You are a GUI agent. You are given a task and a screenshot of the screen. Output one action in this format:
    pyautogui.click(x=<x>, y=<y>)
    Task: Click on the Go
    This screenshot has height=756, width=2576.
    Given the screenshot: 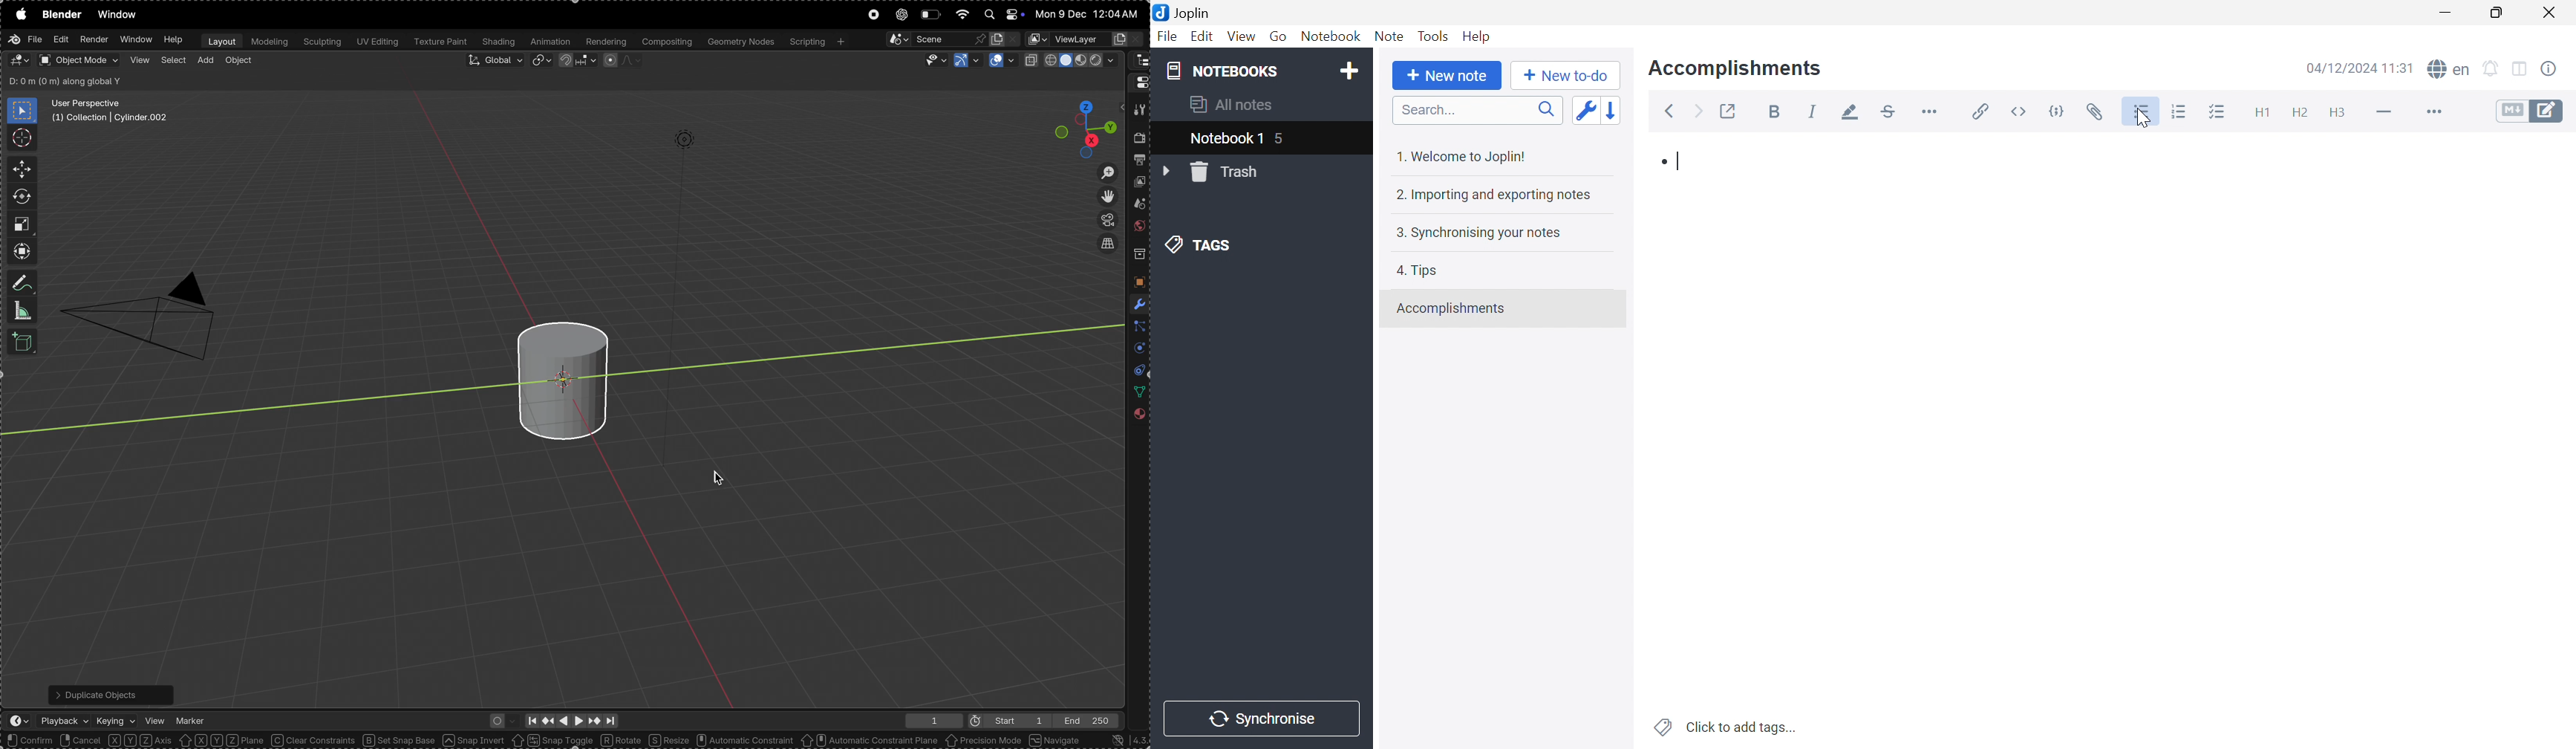 What is the action you would take?
    pyautogui.click(x=1280, y=37)
    